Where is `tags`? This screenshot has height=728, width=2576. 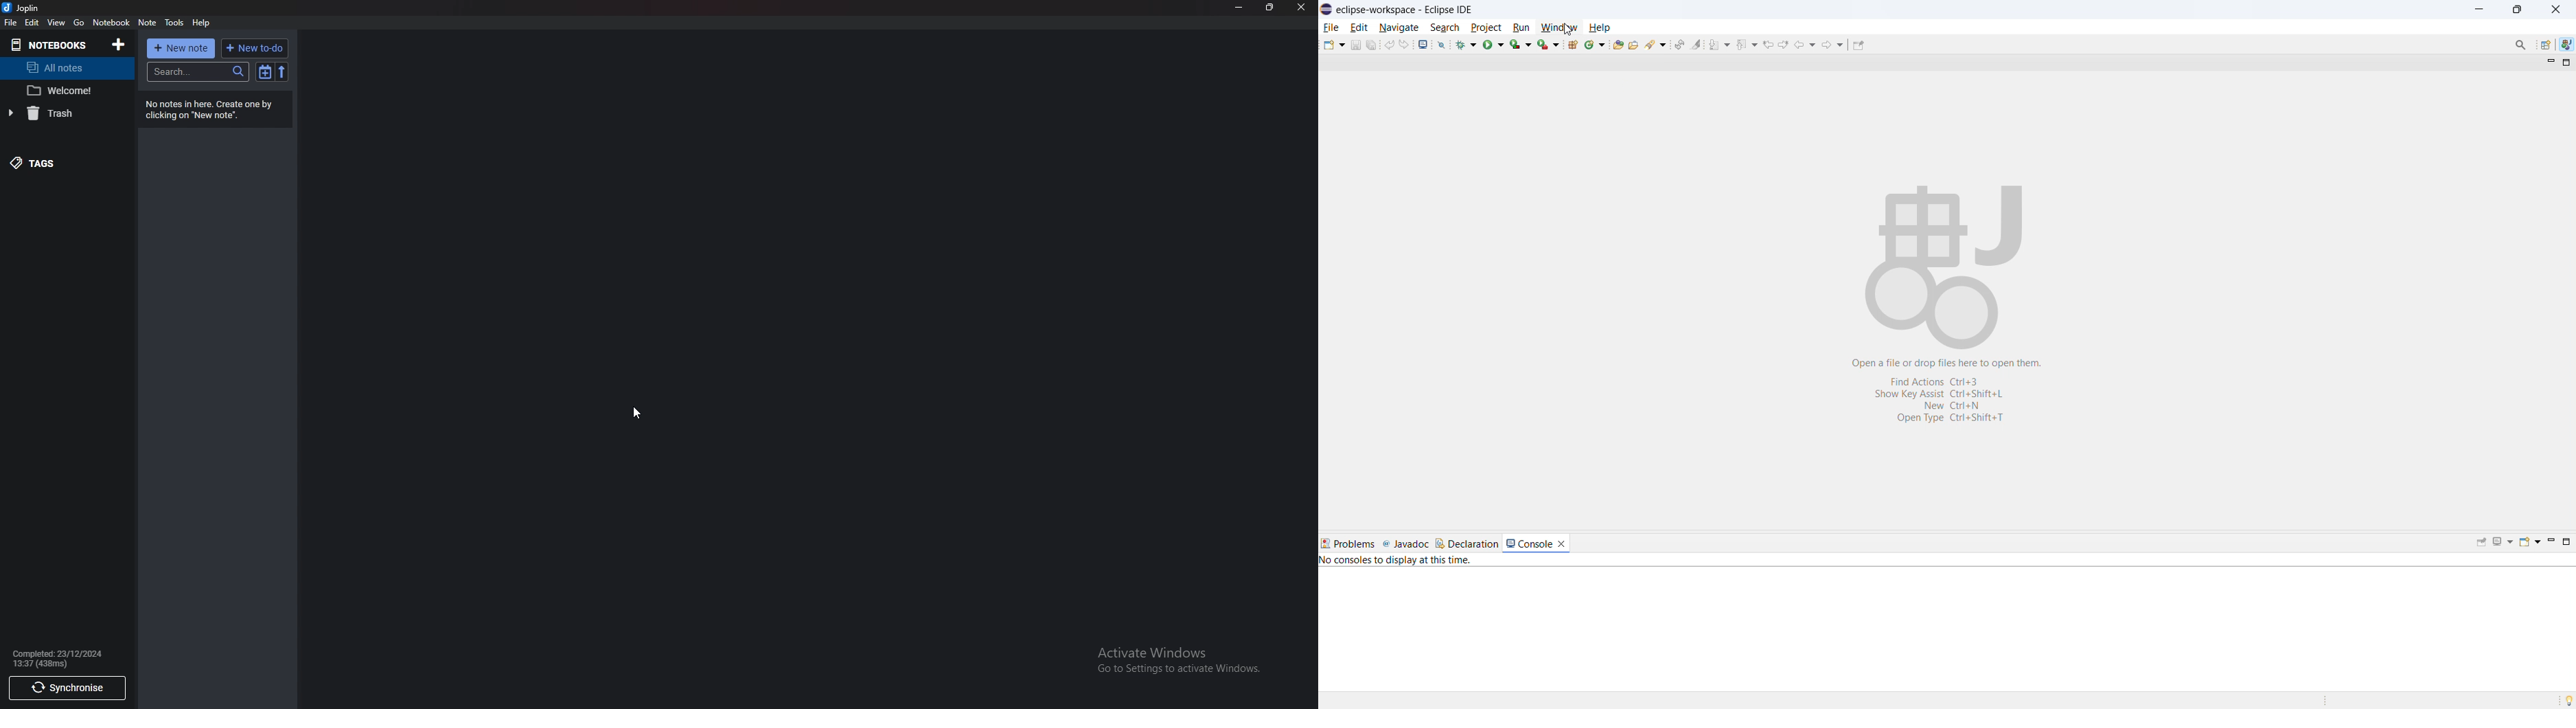 tags is located at coordinates (66, 163).